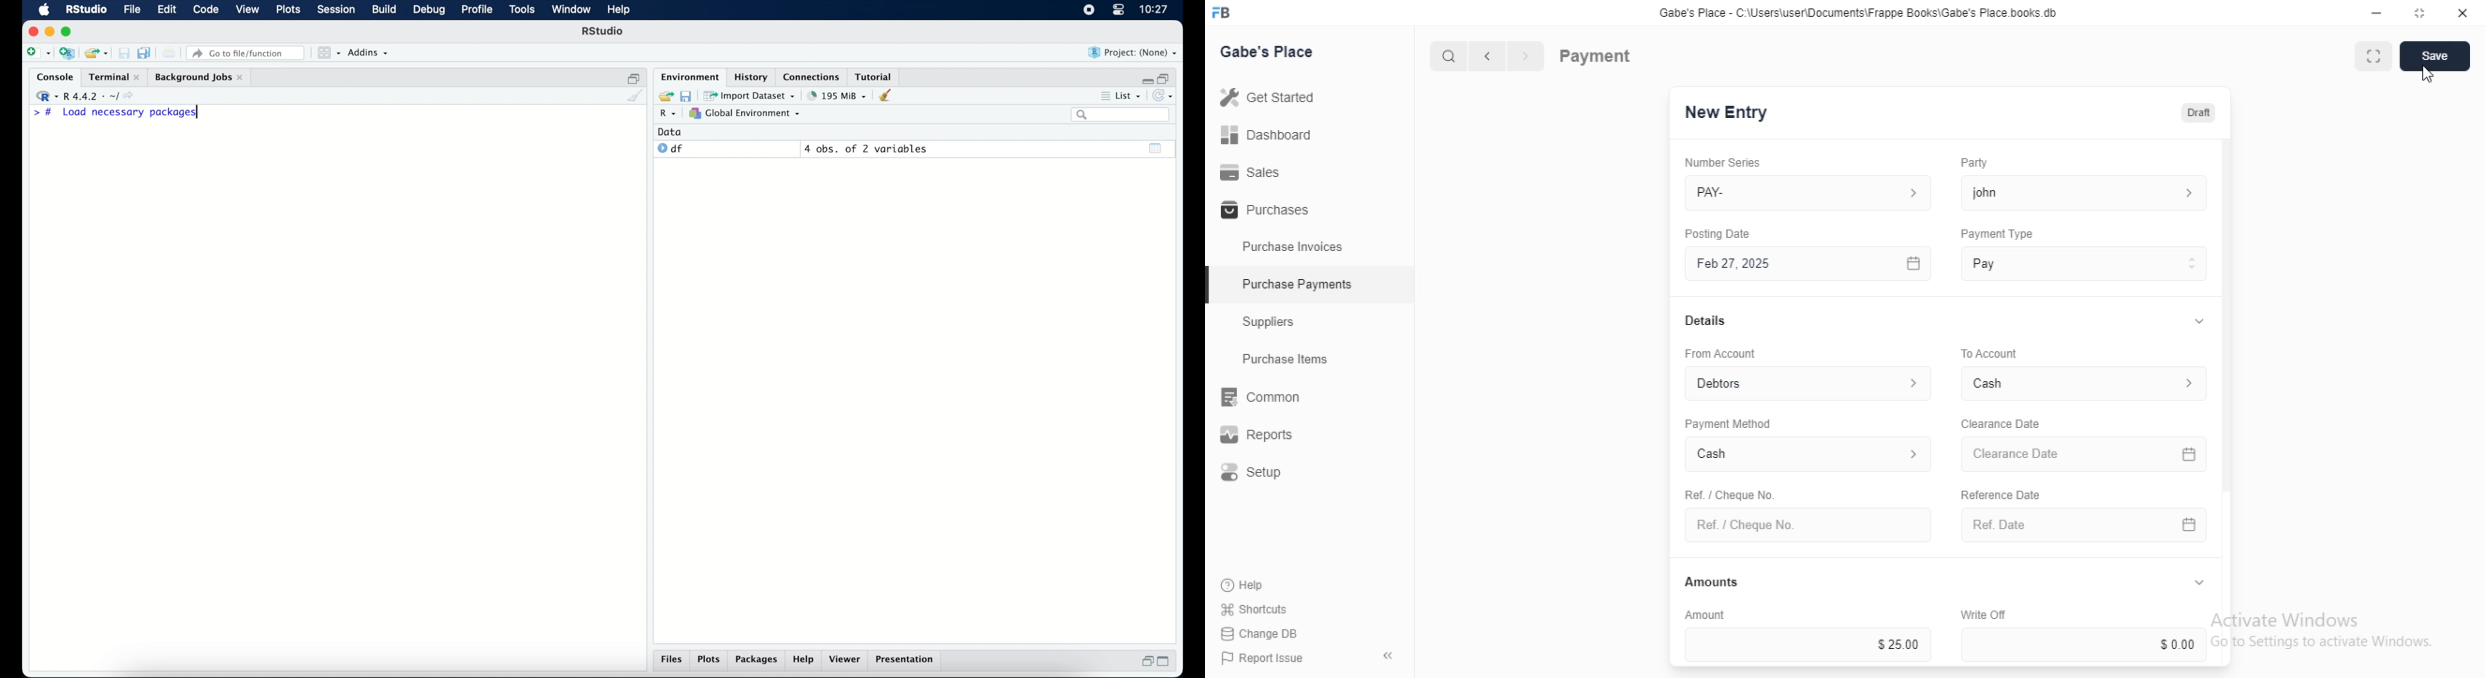 Image resolution: width=2492 pixels, height=700 pixels. I want to click on ‘Payment Method, so click(1727, 423).